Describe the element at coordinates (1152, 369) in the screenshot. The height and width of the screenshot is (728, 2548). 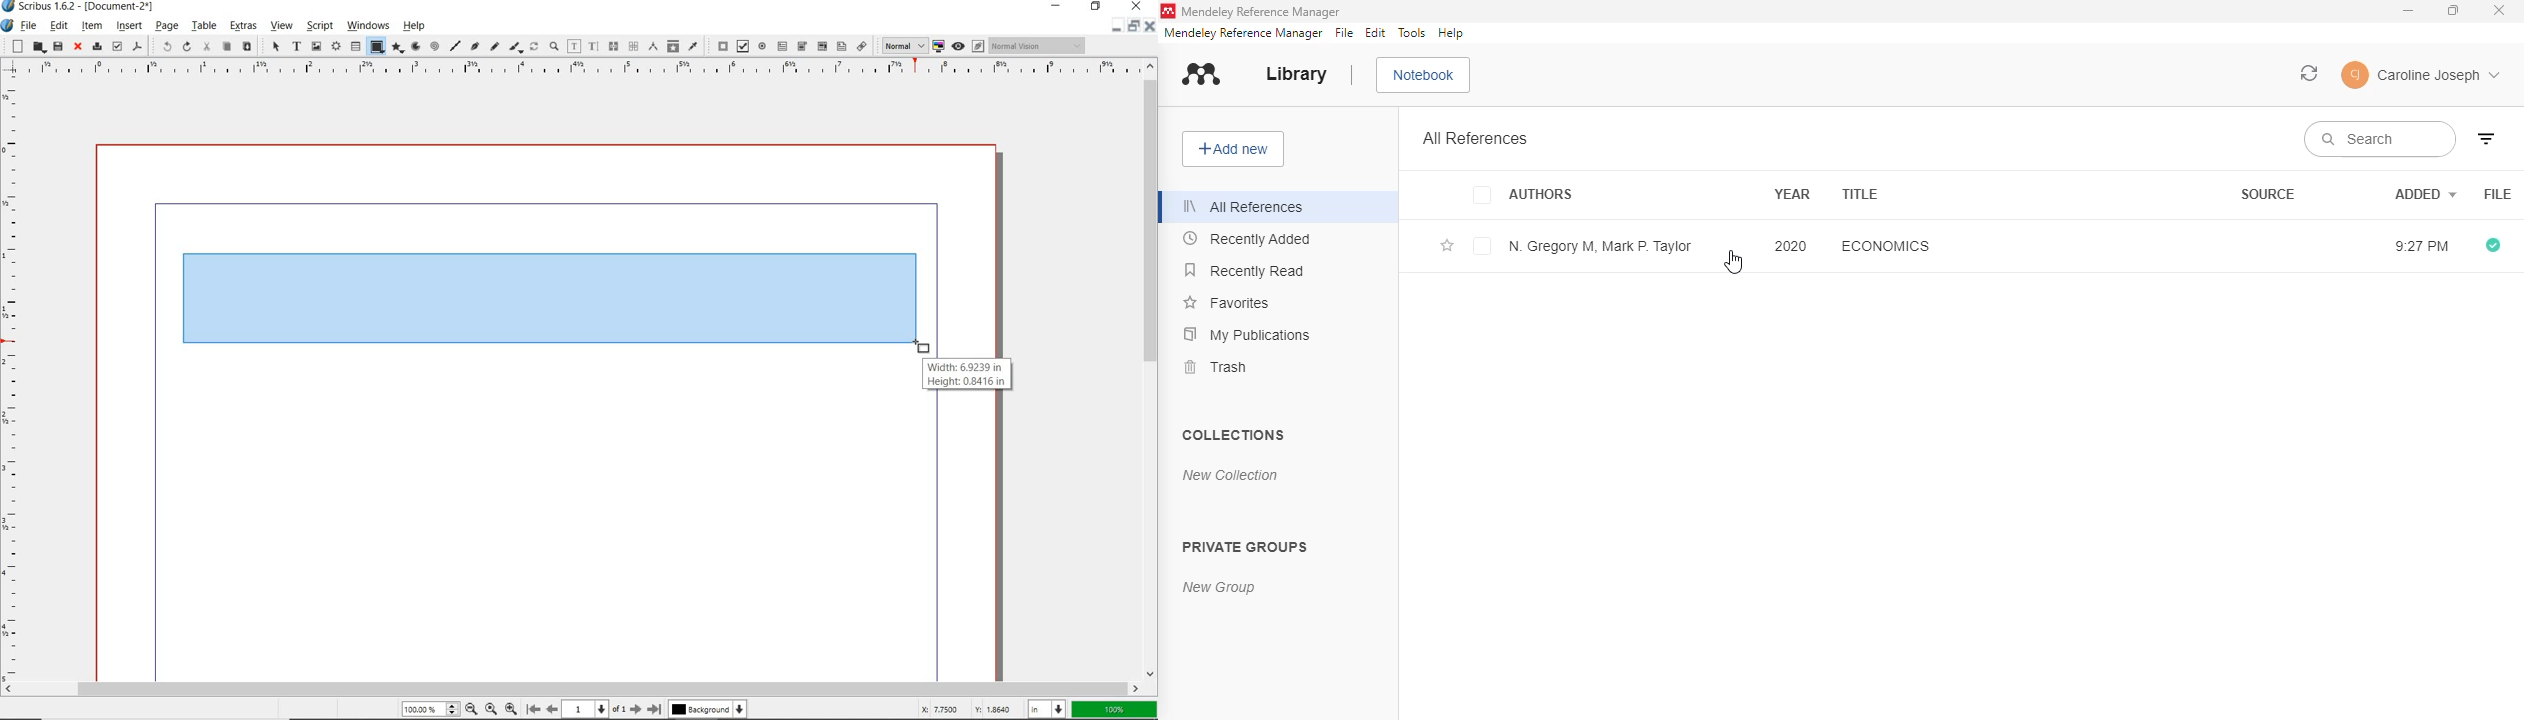
I see `scrollbar` at that location.